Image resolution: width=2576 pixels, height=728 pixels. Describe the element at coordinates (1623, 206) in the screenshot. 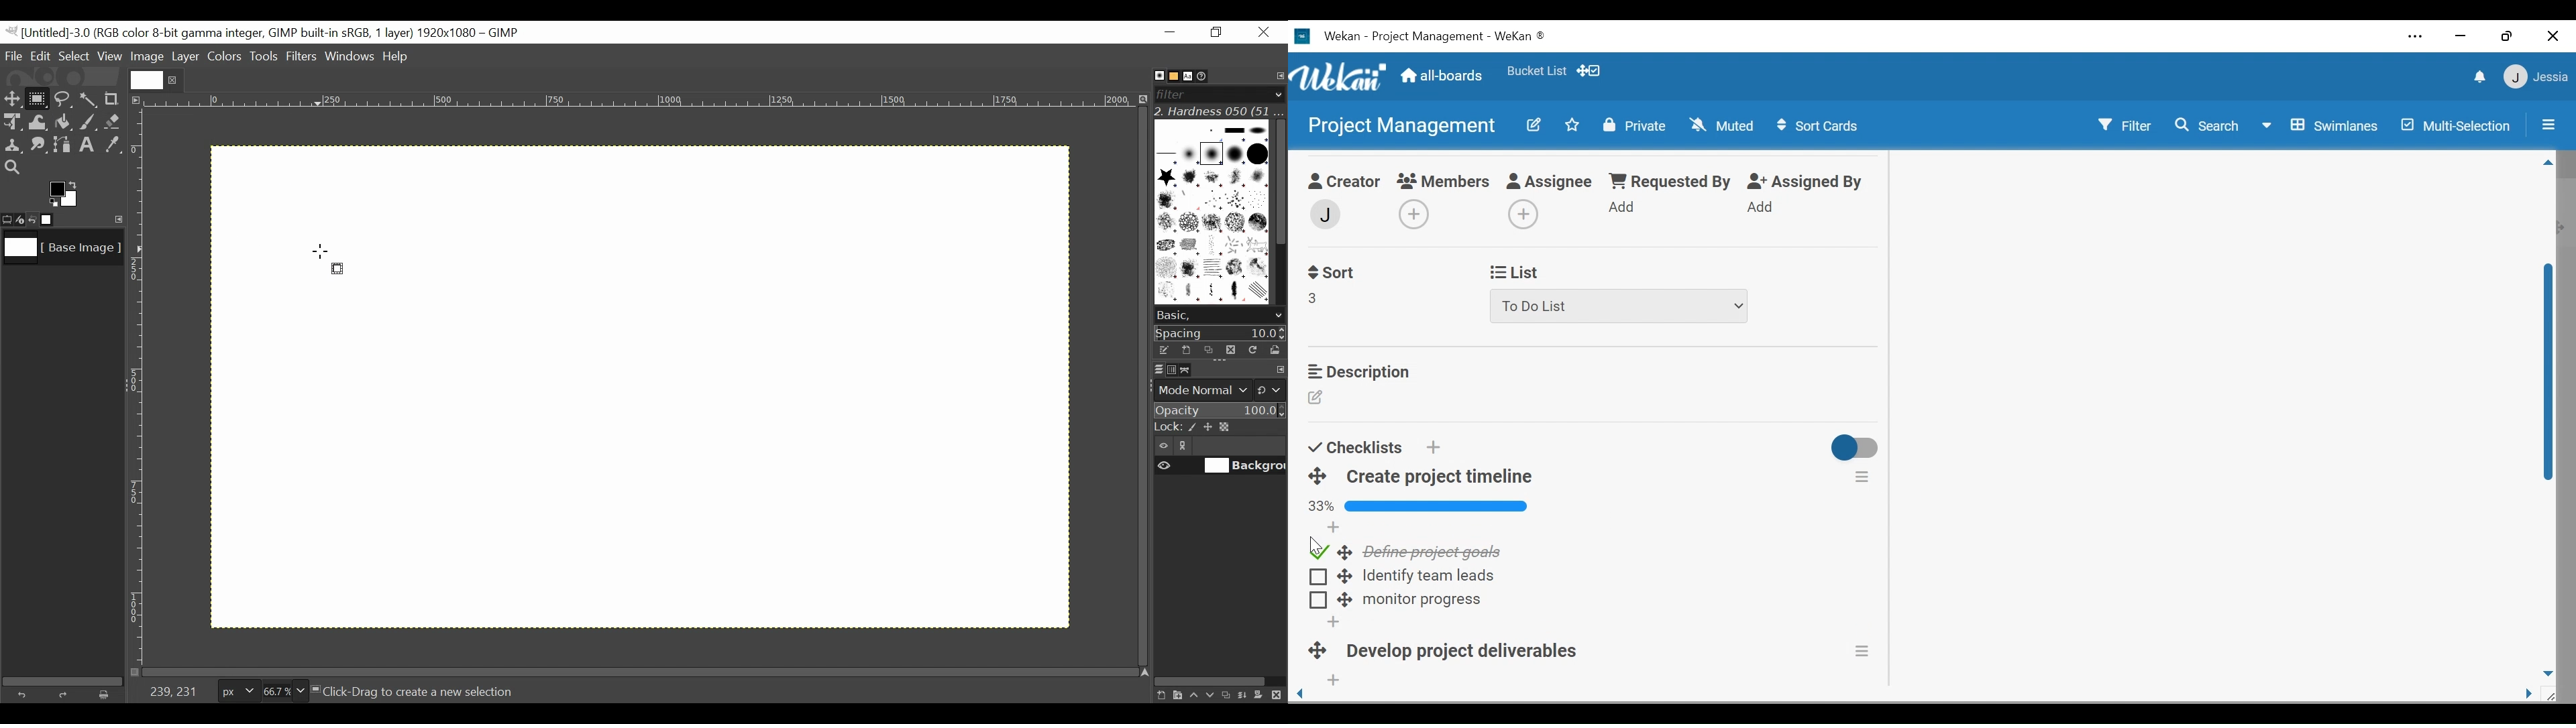

I see `Add Requested by` at that location.